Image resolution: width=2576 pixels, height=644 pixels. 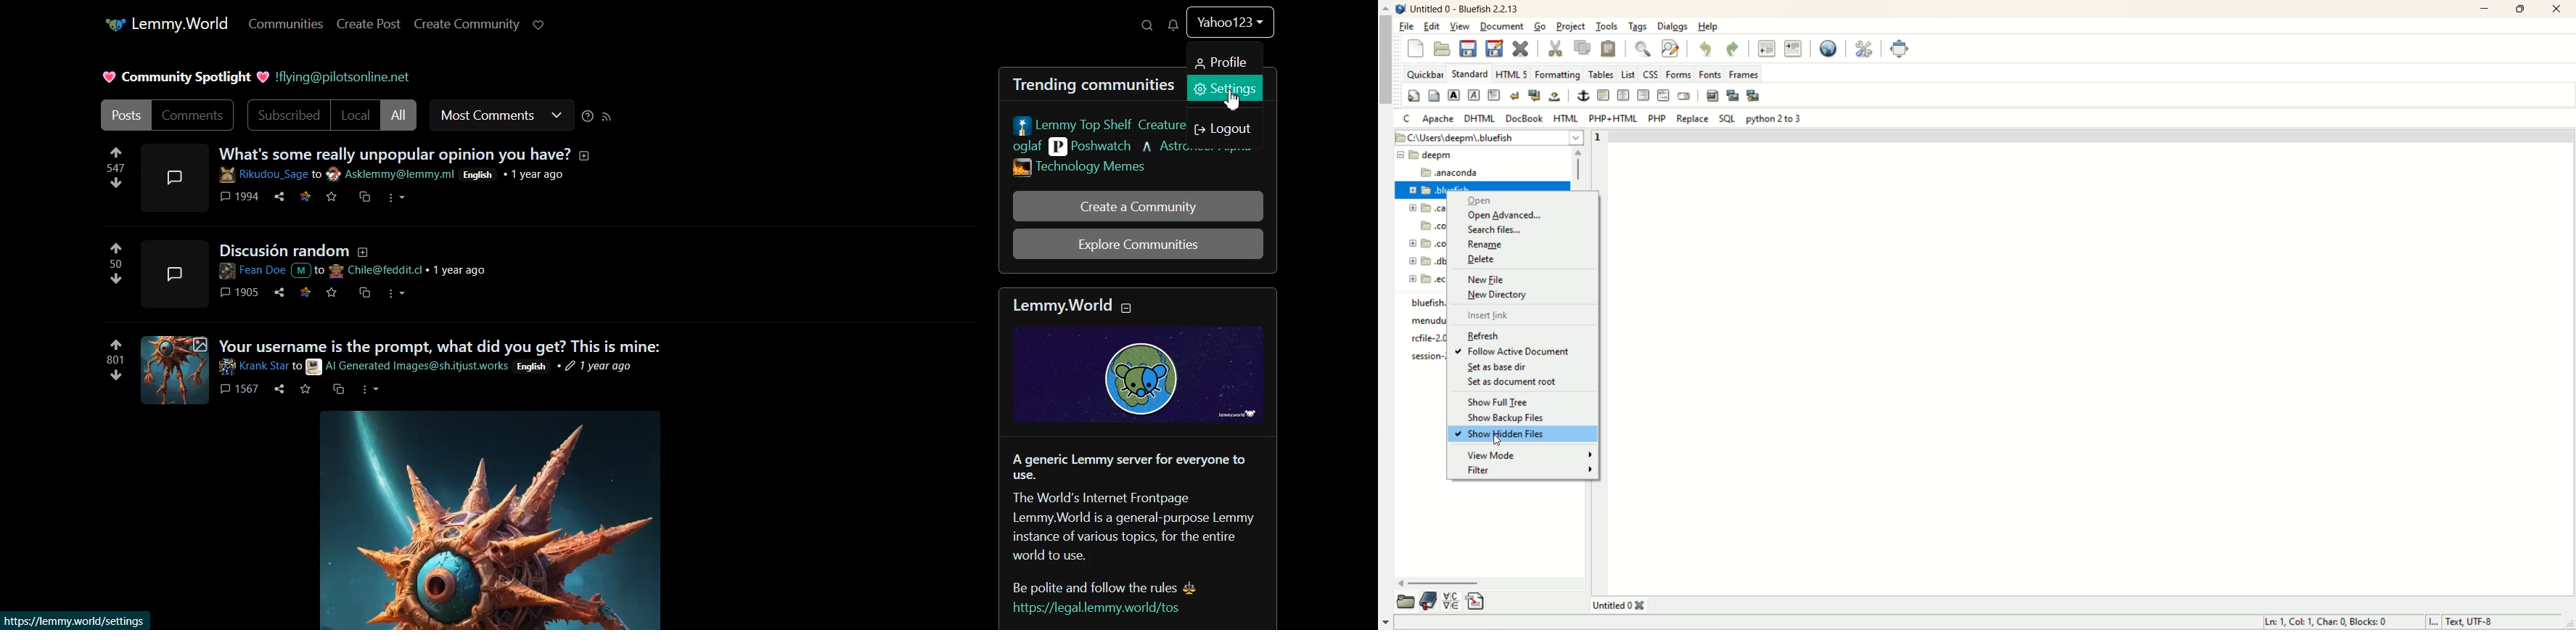 What do you see at coordinates (1526, 118) in the screenshot?
I see `DOCBOOK` at bounding box center [1526, 118].